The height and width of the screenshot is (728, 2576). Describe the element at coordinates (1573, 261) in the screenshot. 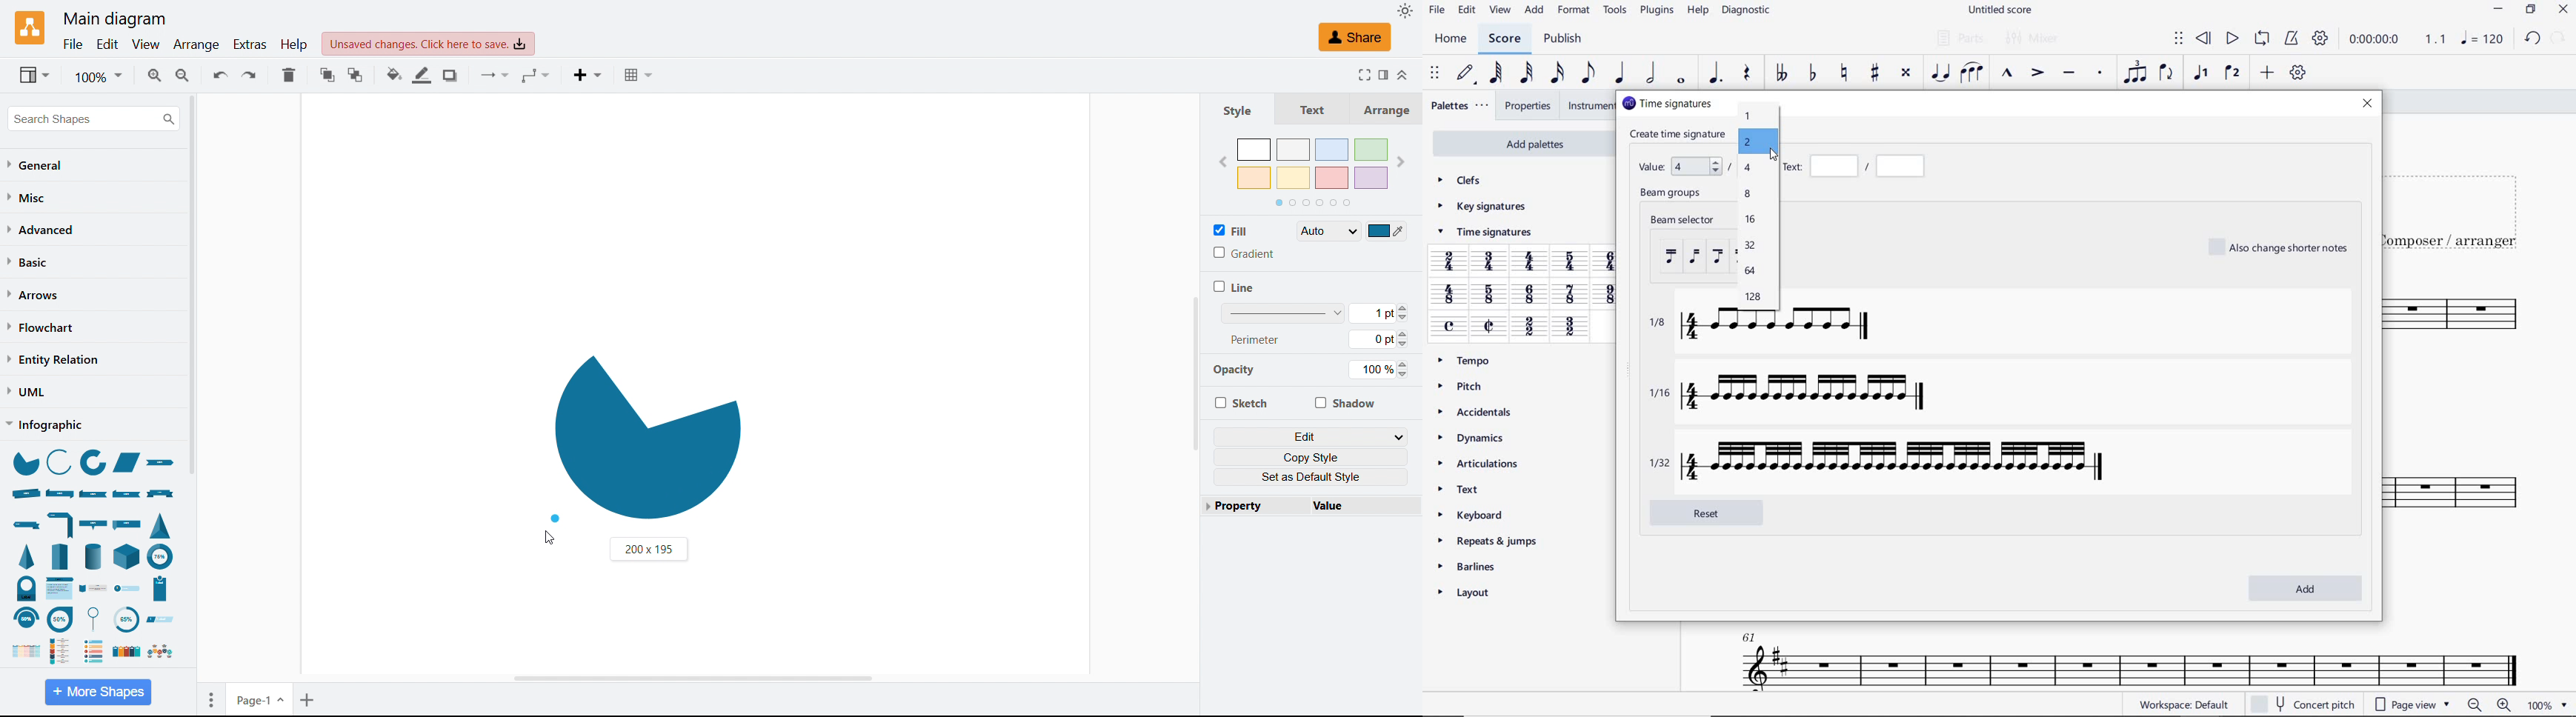

I see `5/4` at that location.